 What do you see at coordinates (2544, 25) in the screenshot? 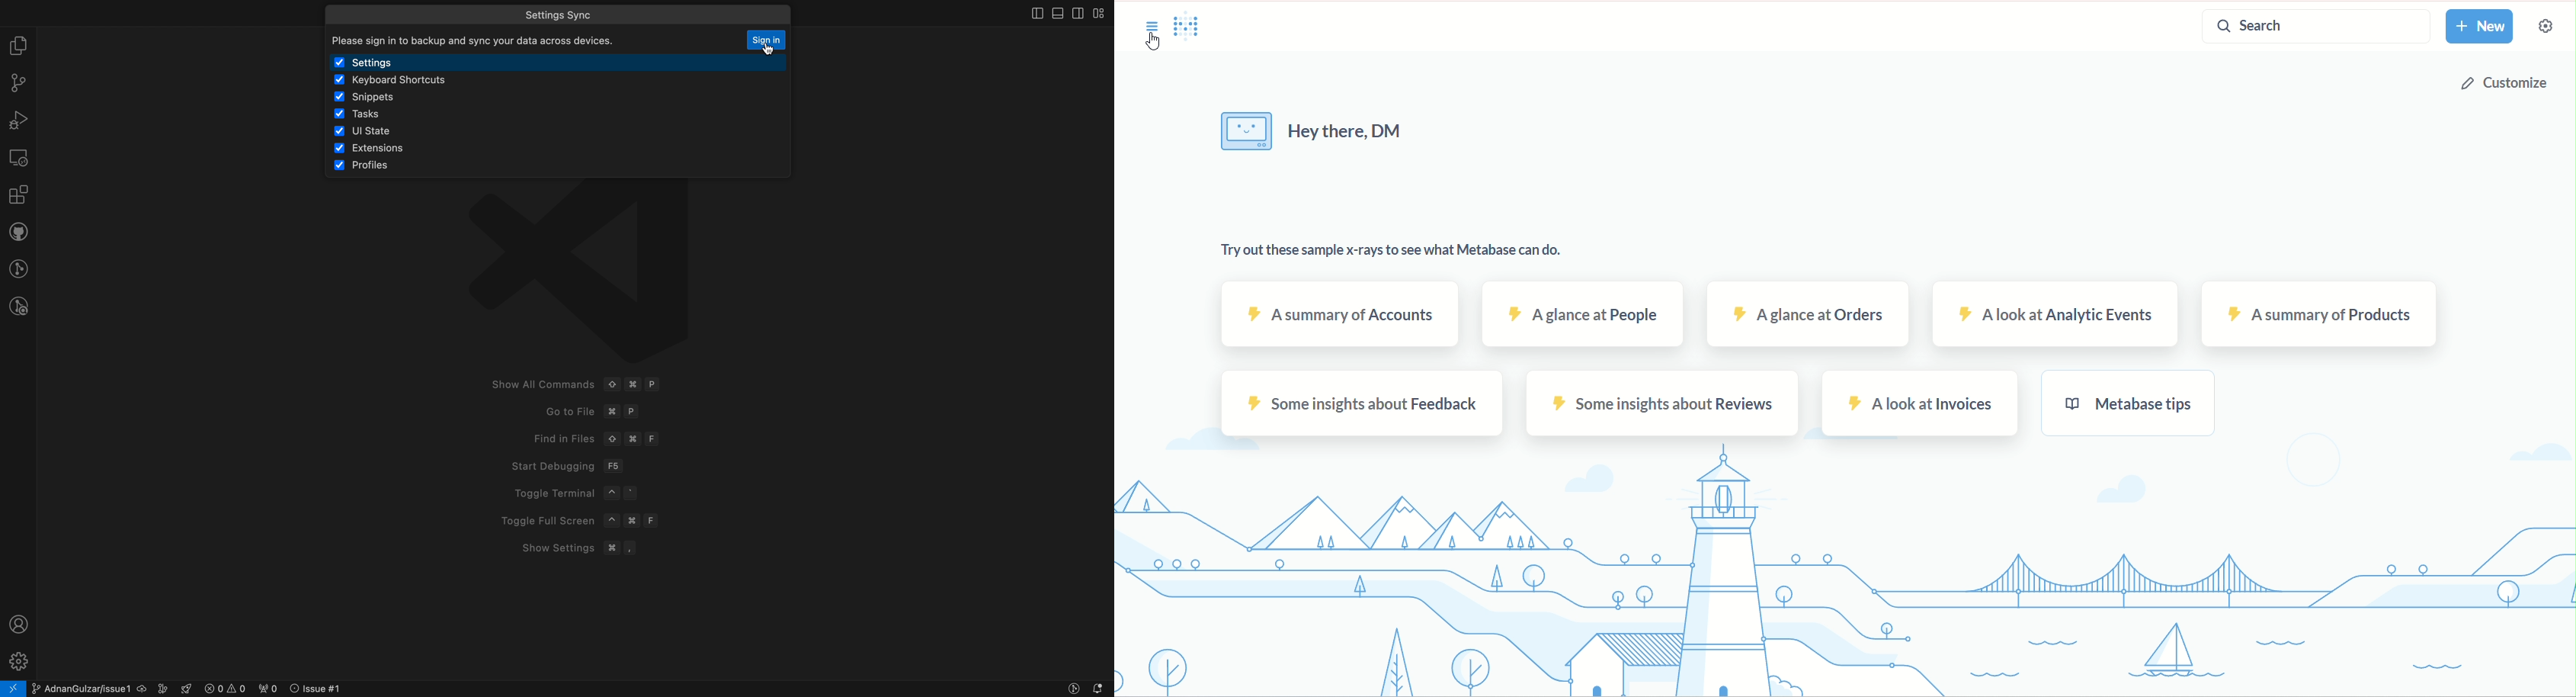
I see `settings` at bounding box center [2544, 25].